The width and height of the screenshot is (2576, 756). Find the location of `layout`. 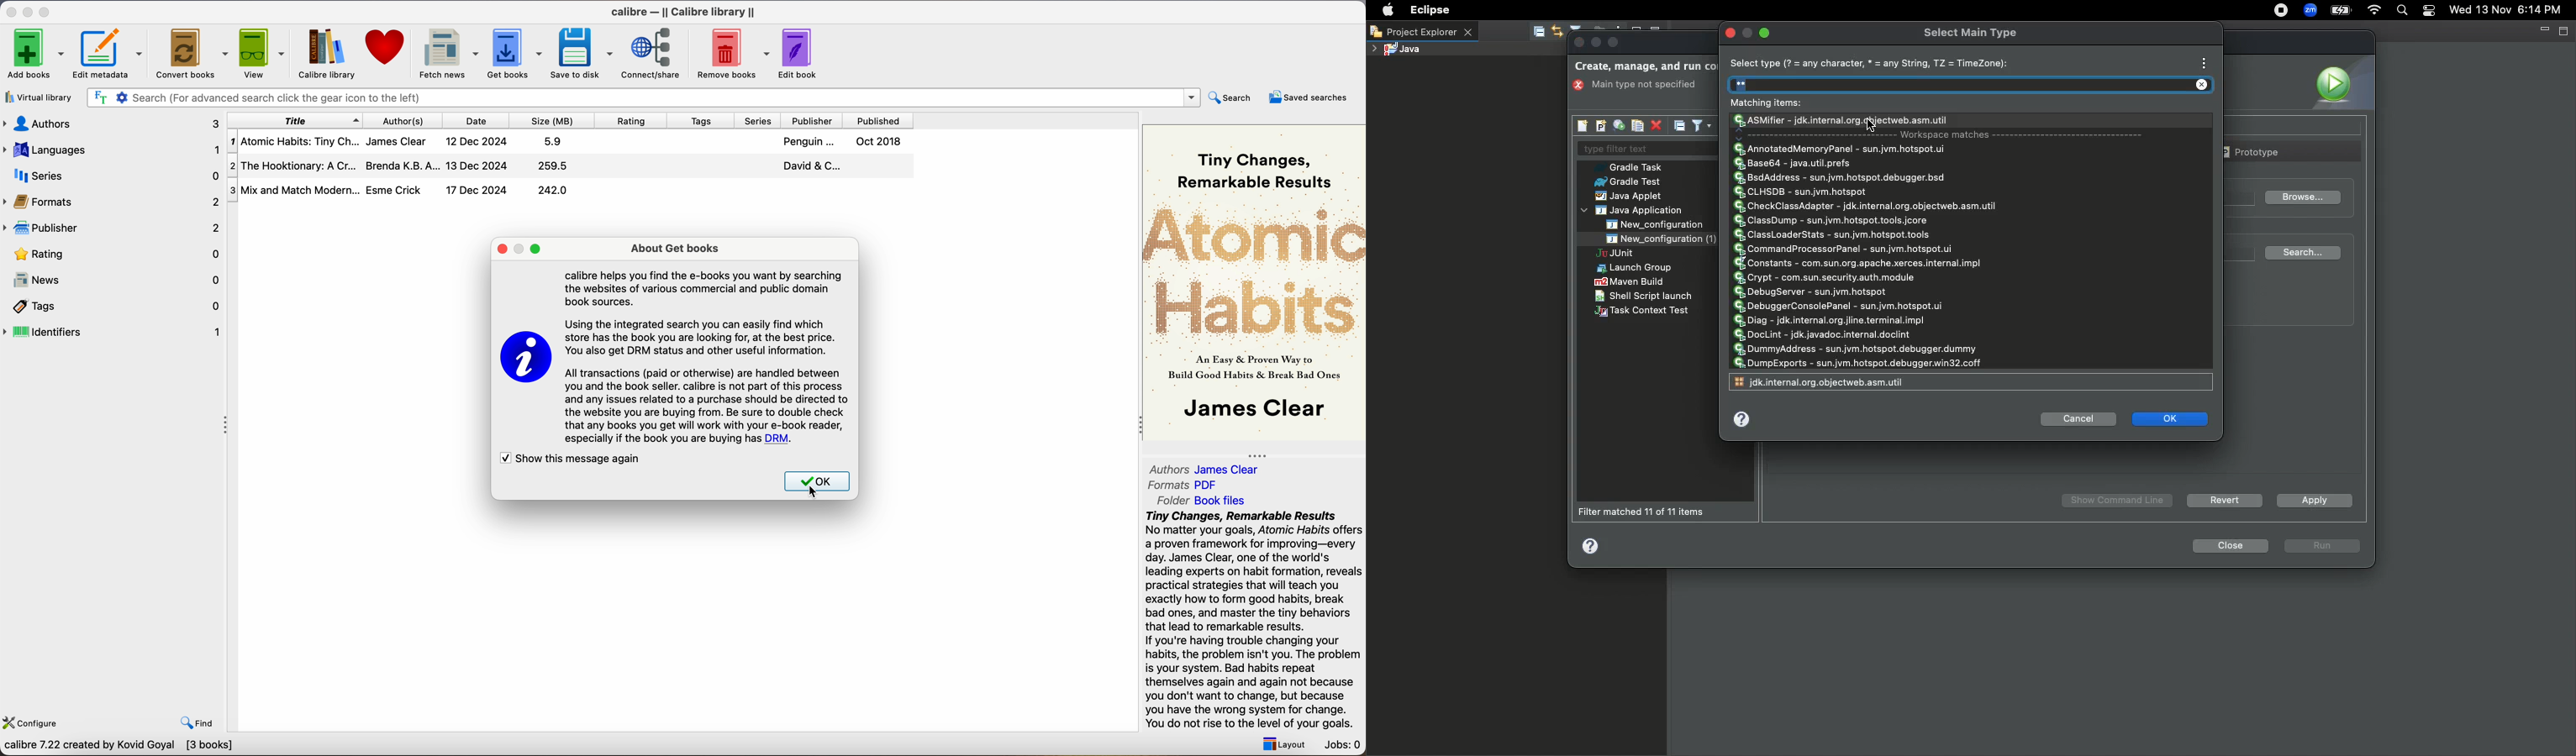

layout is located at coordinates (1282, 743).